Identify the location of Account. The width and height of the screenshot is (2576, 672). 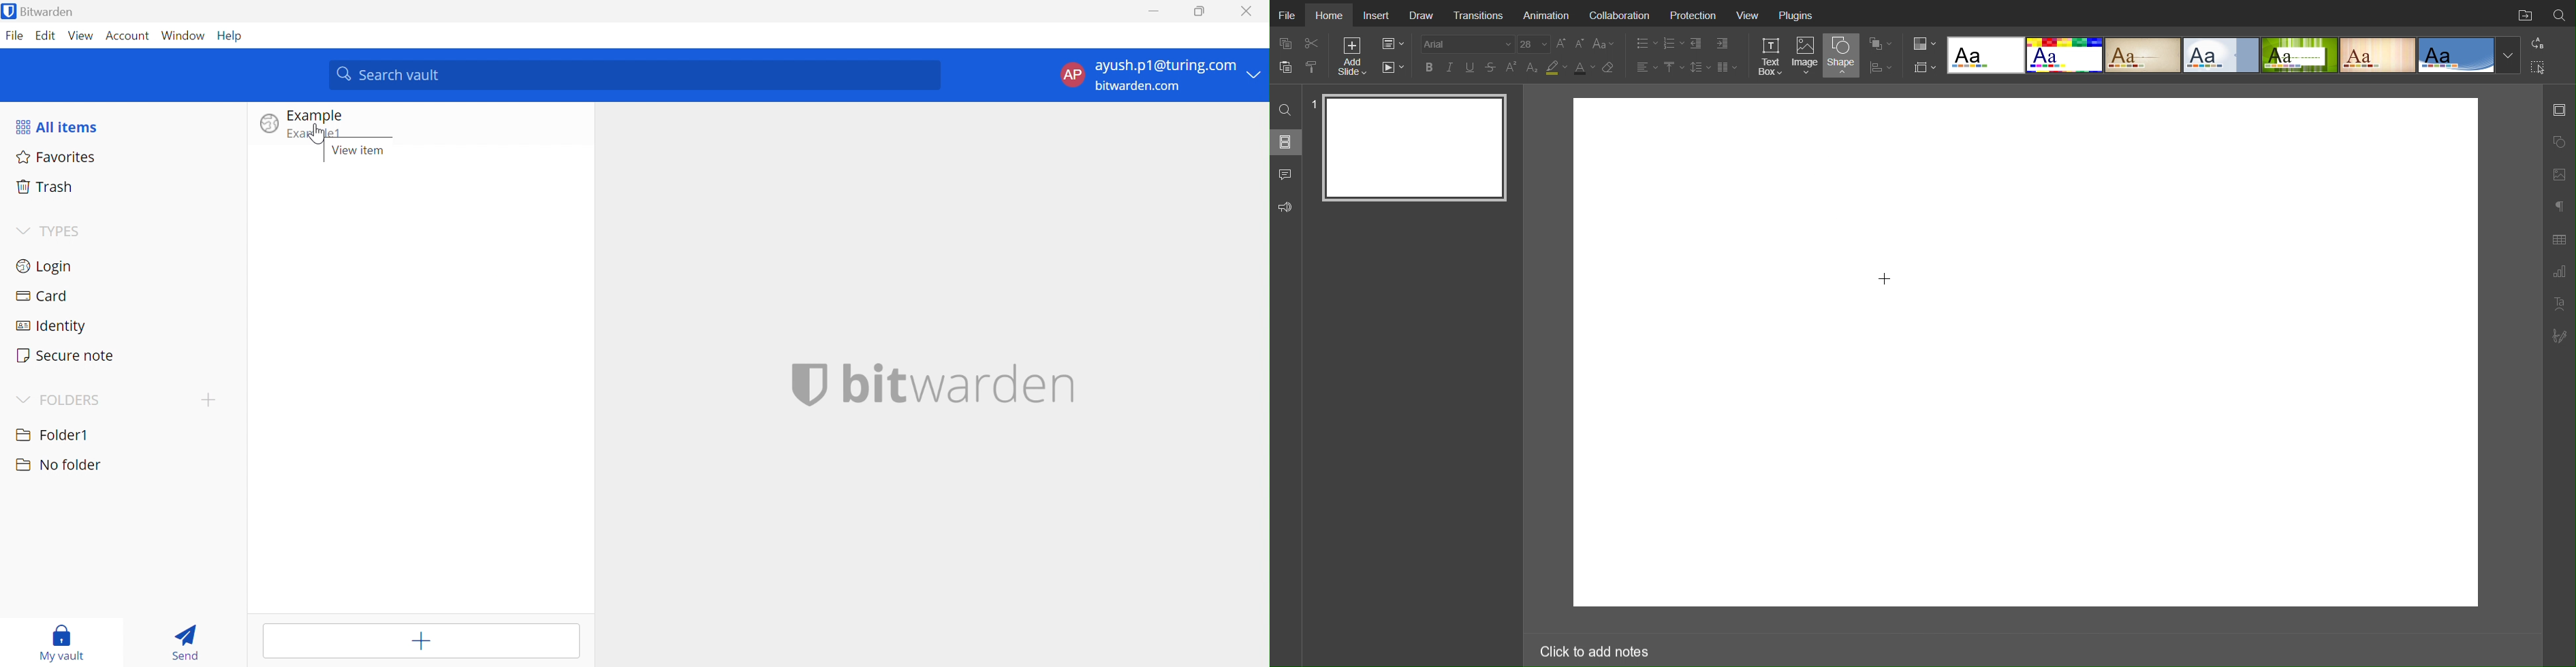
(128, 36).